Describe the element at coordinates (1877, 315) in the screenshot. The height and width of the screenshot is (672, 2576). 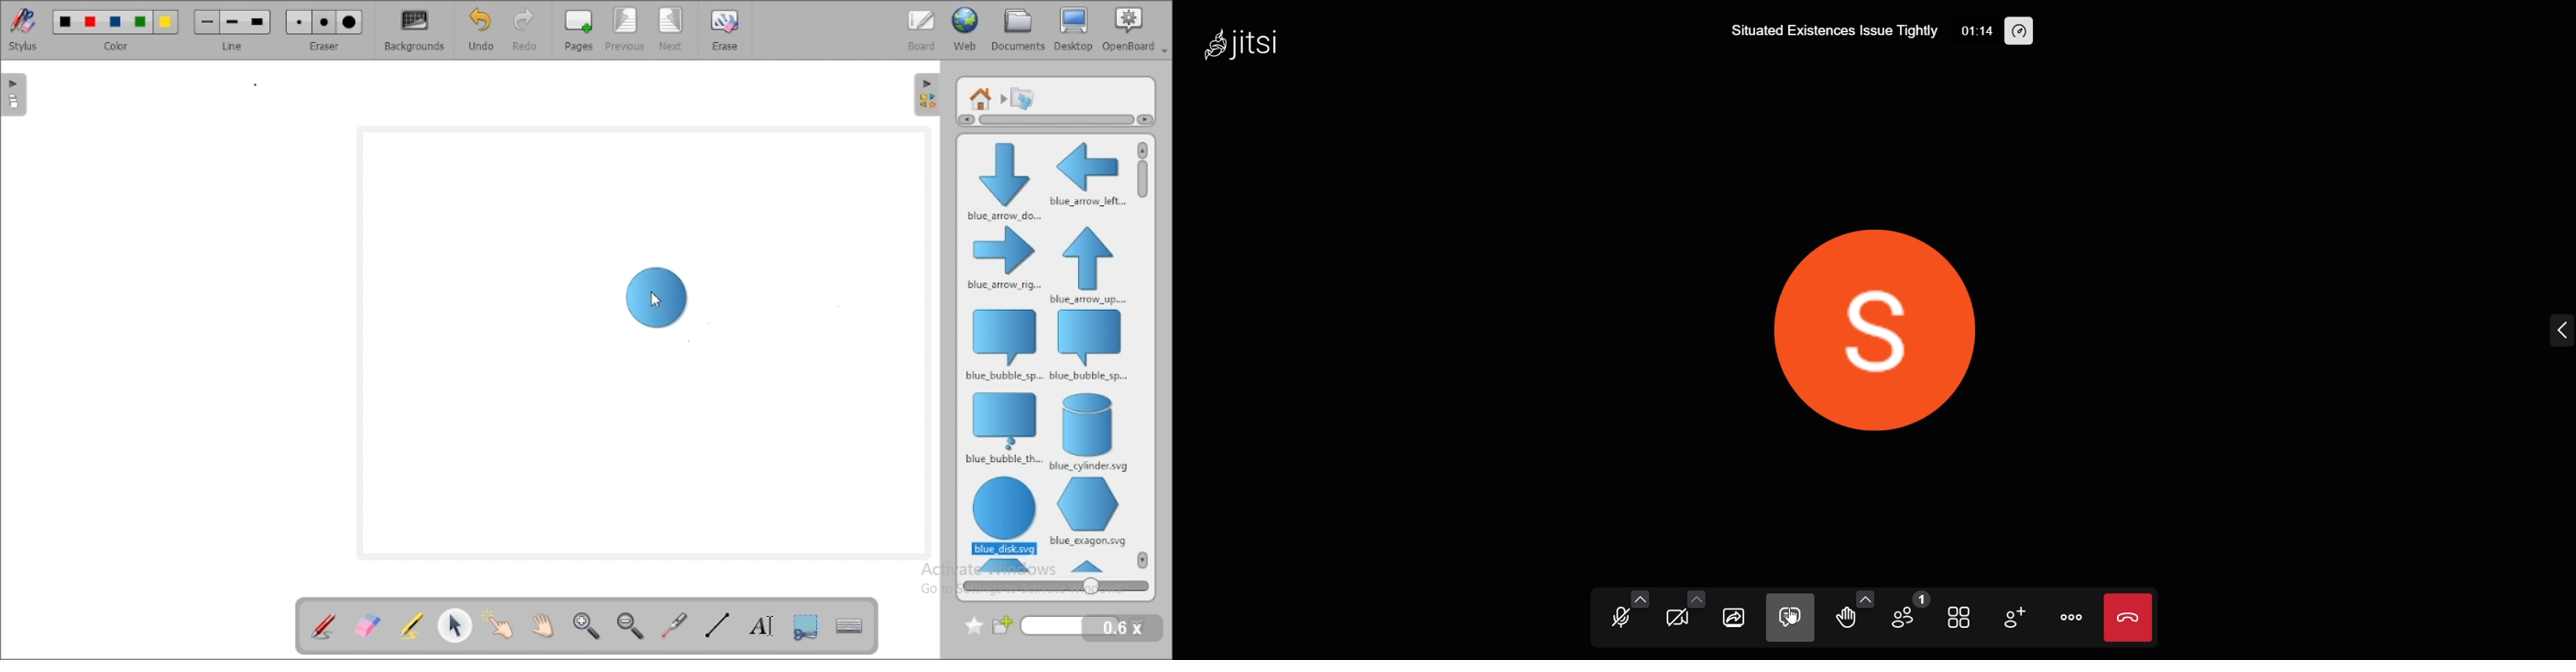
I see `display picture` at that location.